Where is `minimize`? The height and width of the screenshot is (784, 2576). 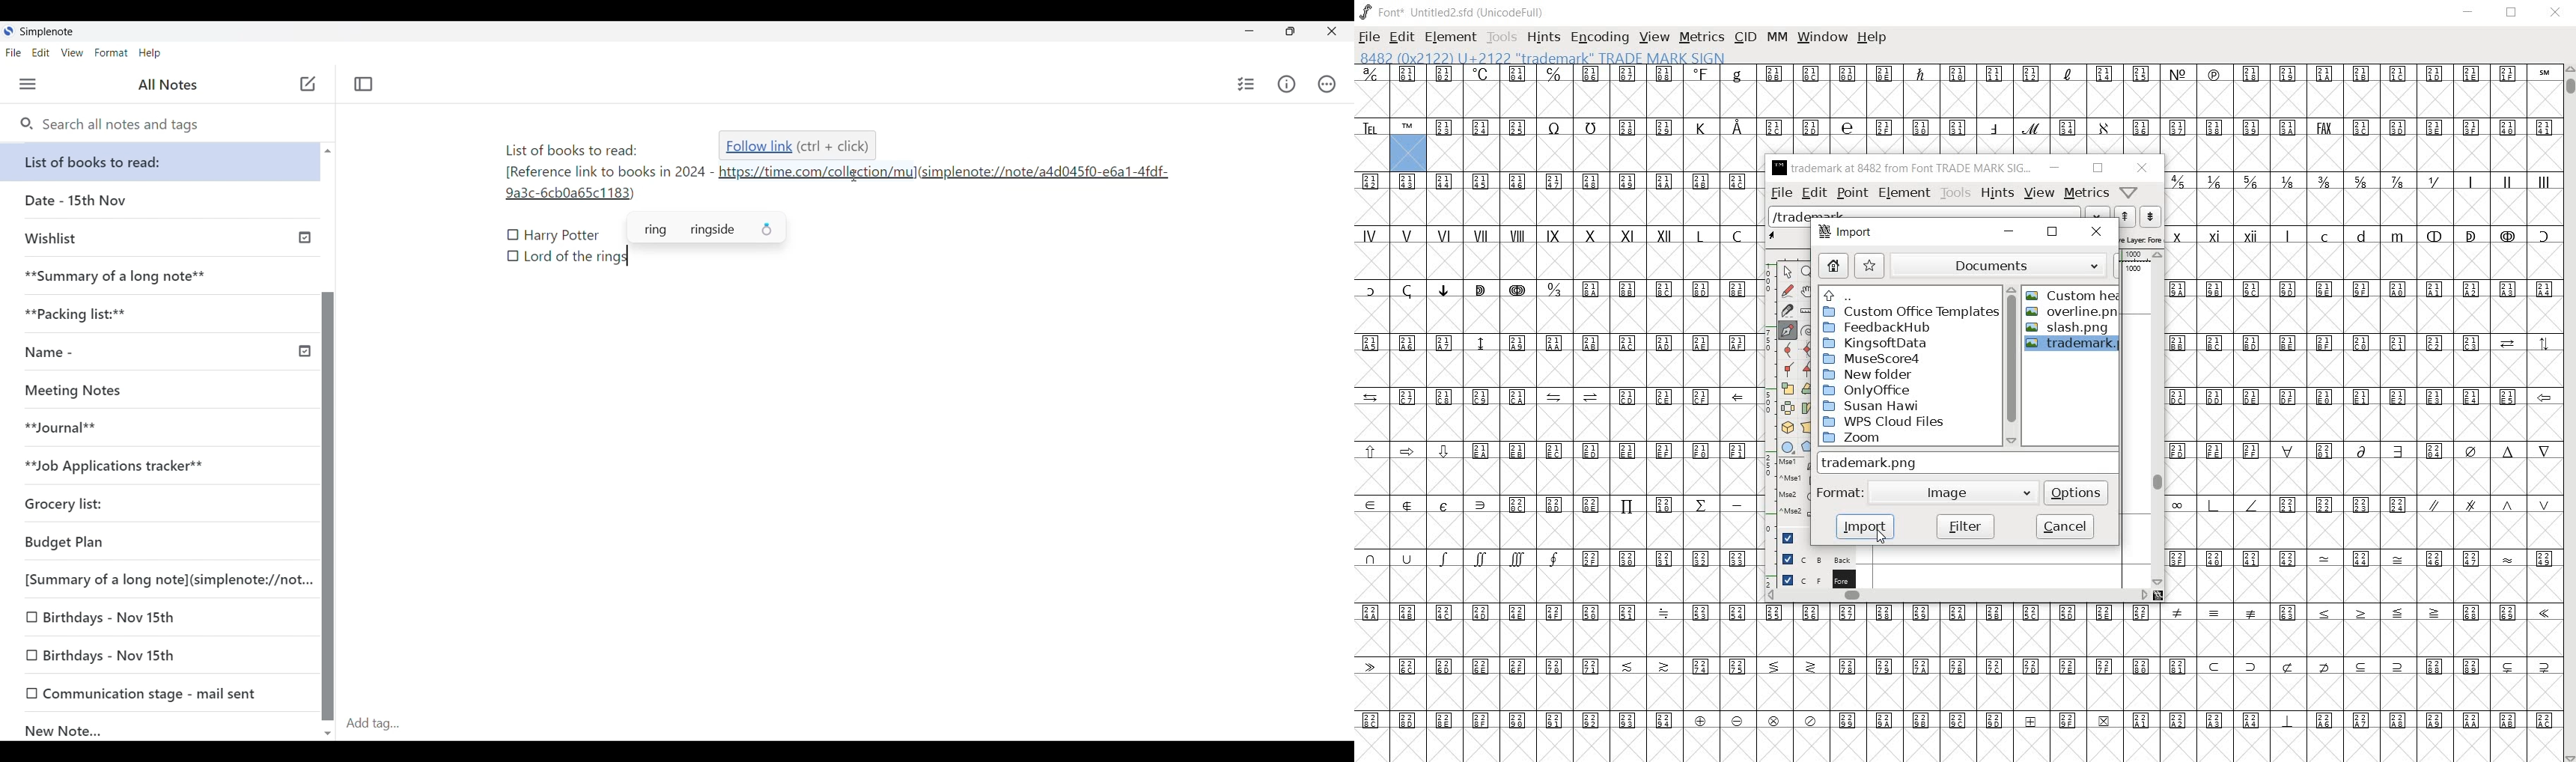
minimize is located at coordinates (2009, 231).